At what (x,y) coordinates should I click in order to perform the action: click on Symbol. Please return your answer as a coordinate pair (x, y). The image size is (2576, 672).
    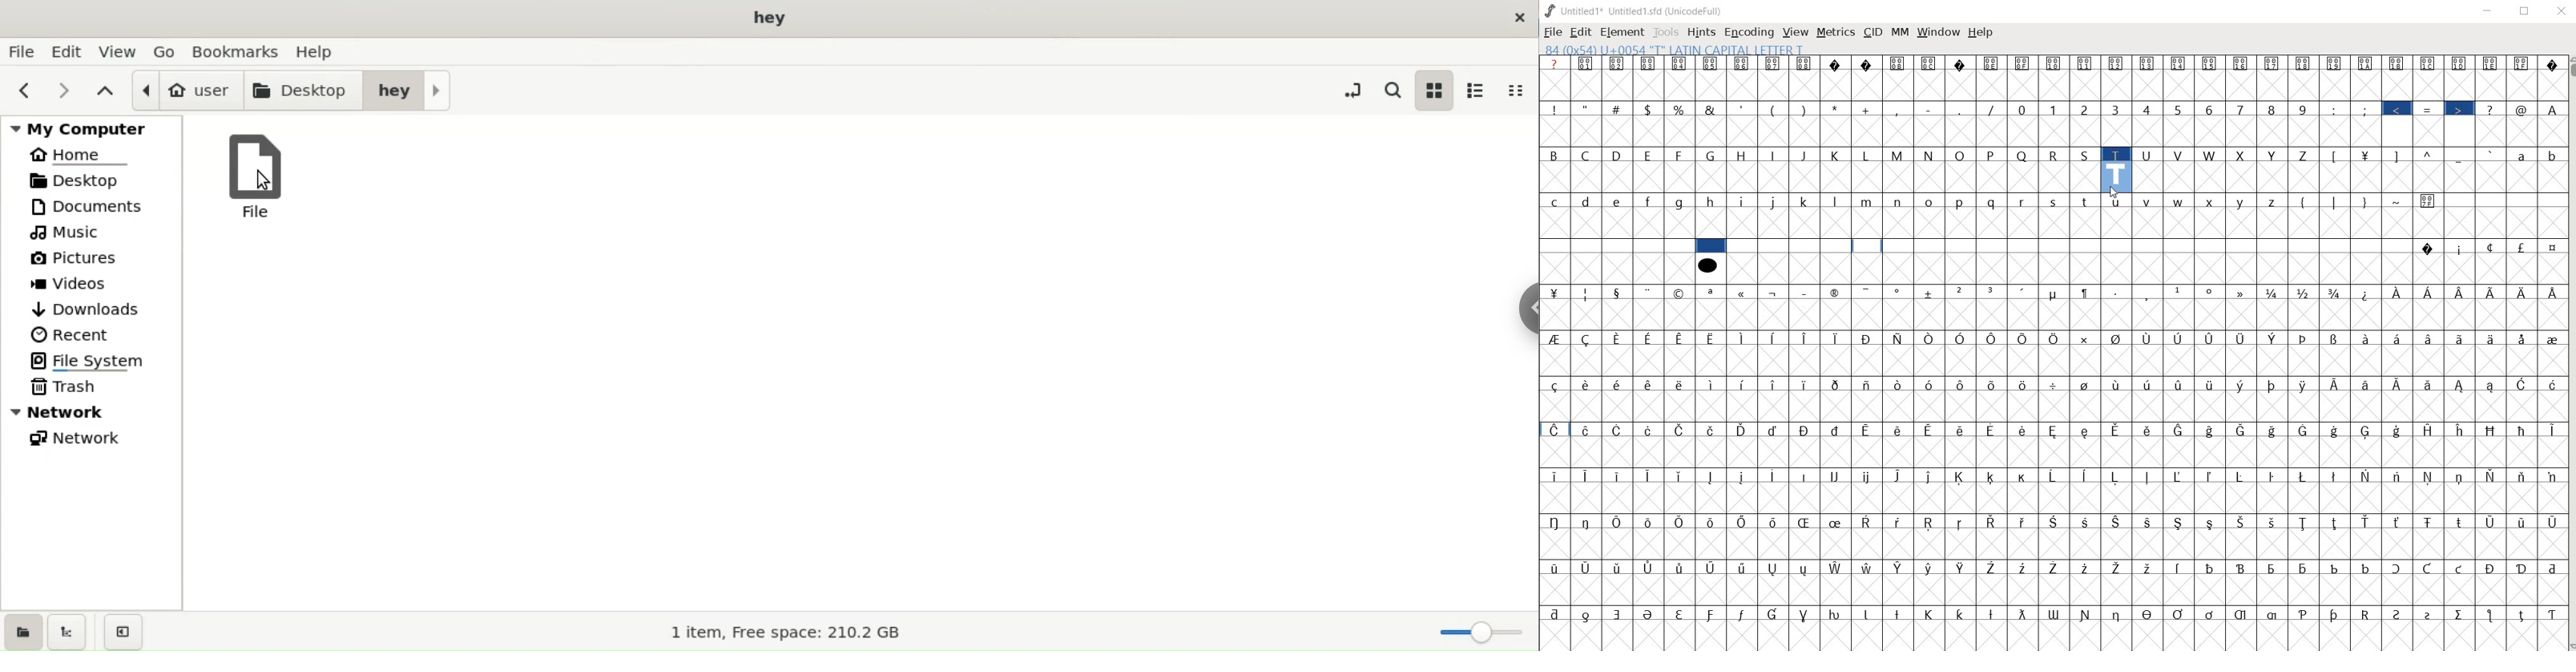
    Looking at the image, I should click on (1618, 568).